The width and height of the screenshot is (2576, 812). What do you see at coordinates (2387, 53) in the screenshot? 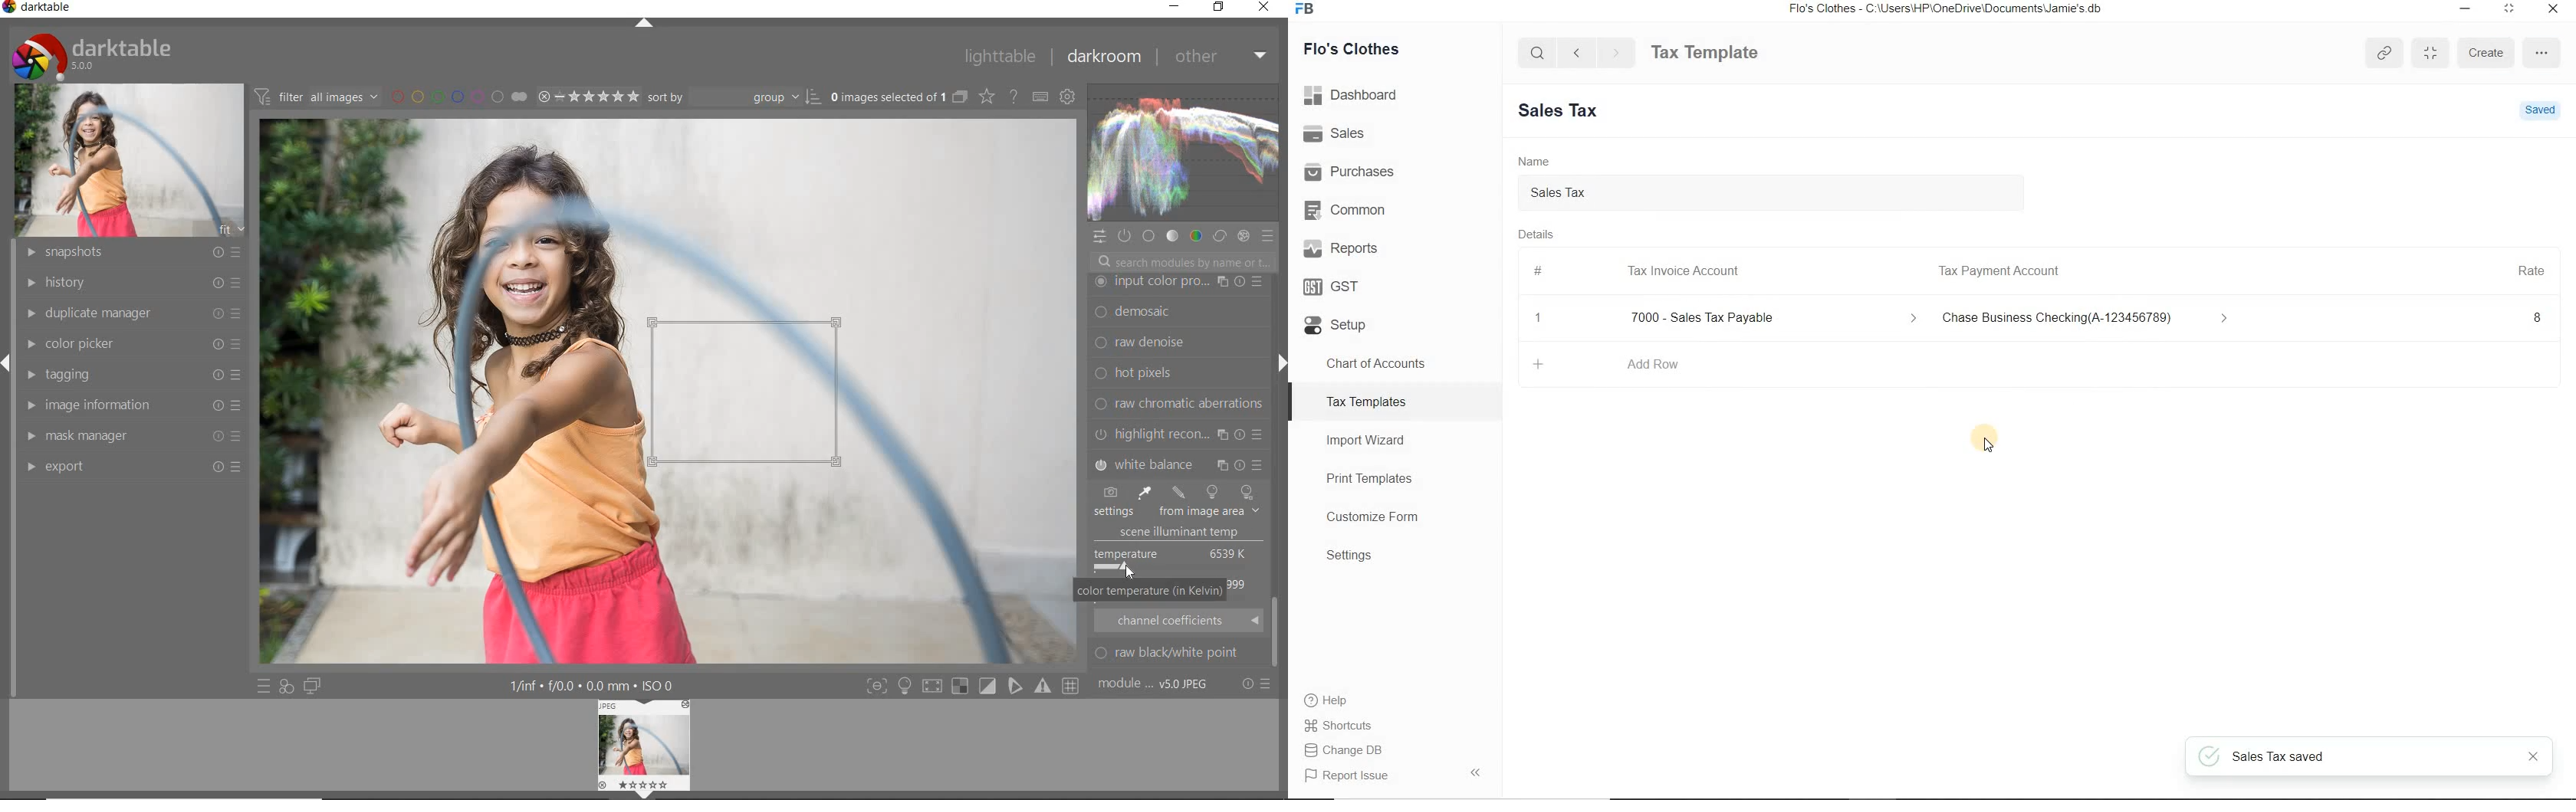
I see `Hyperlink` at bounding box center [2387, 53].